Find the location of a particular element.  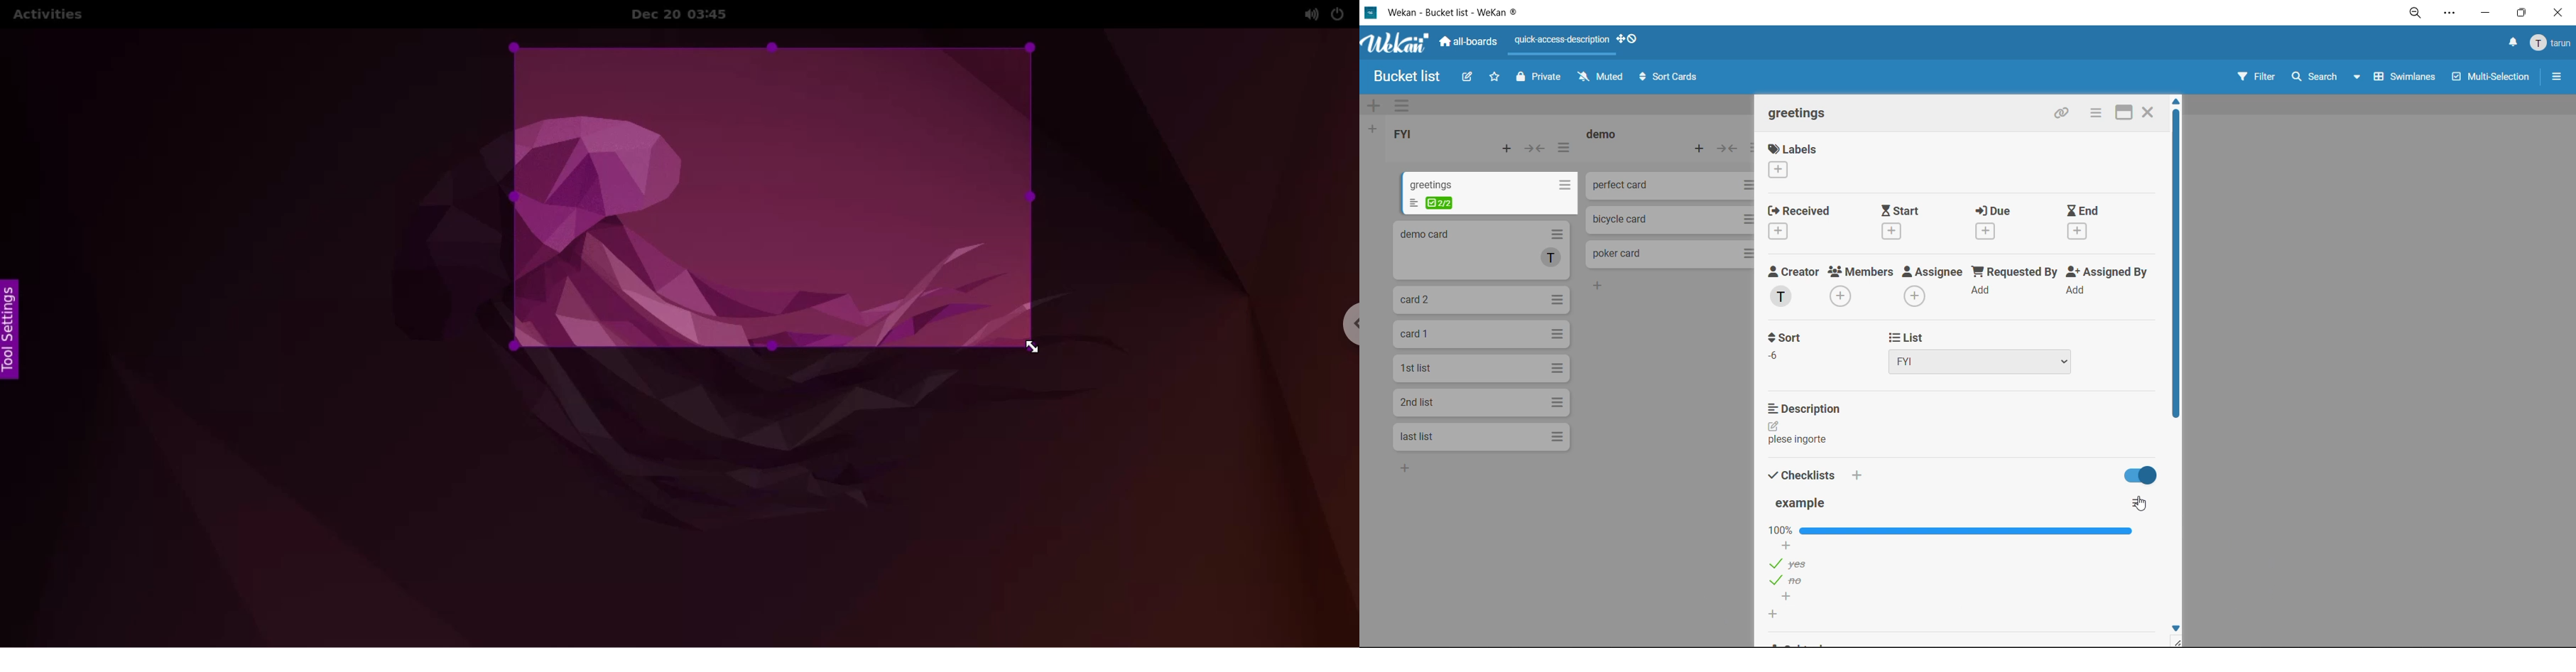

swimlanes is located at coordinates (2406, 79).